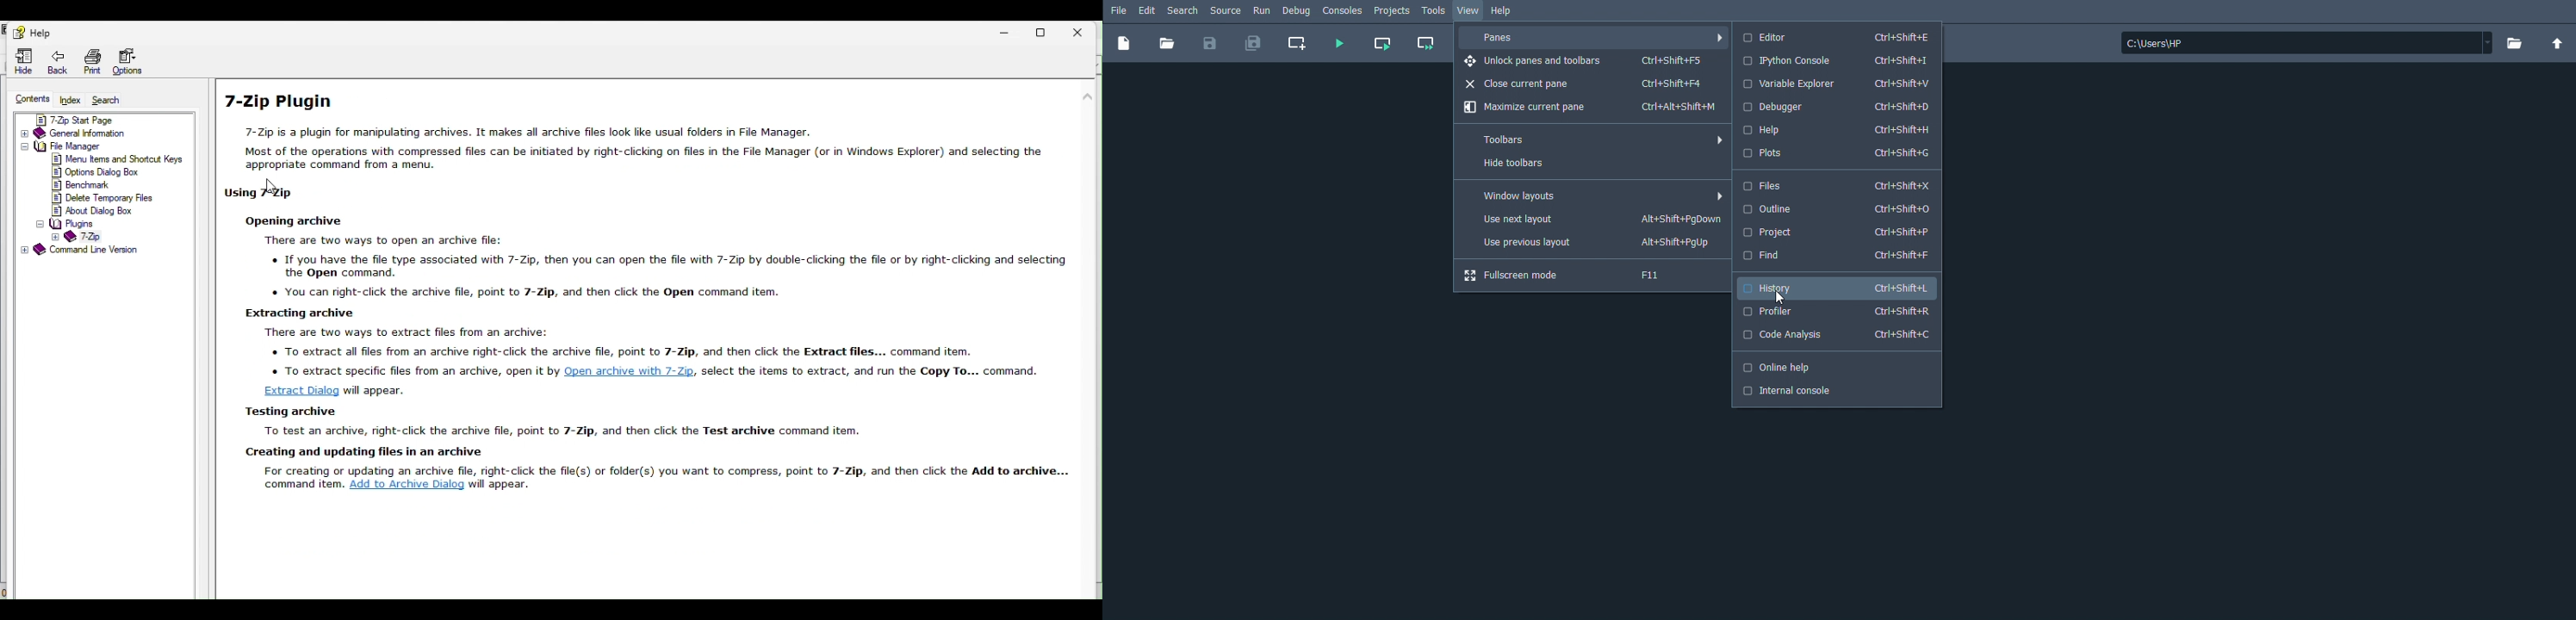 This screenshot has height=644, width=2576. I want to click on Hide, so click(20, 63).